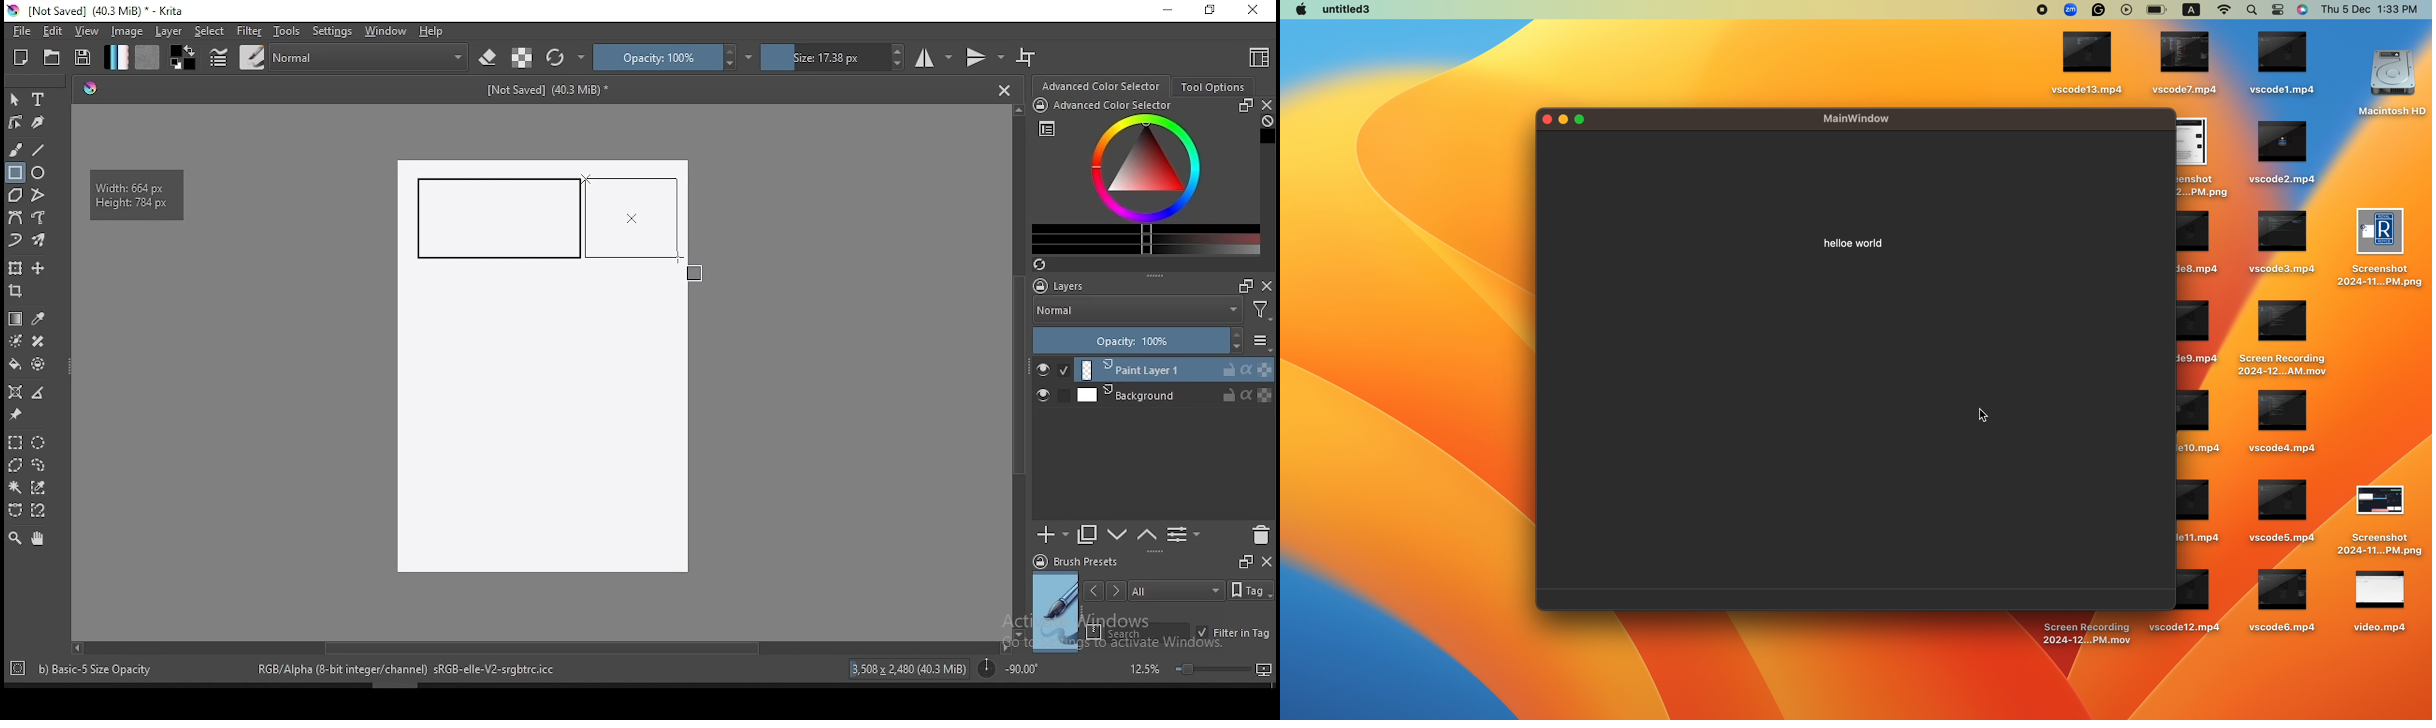  What do you see at coordinates (39, 171) in the screenshot?
I see `ellipse tool` at bounding box center [39, 171].